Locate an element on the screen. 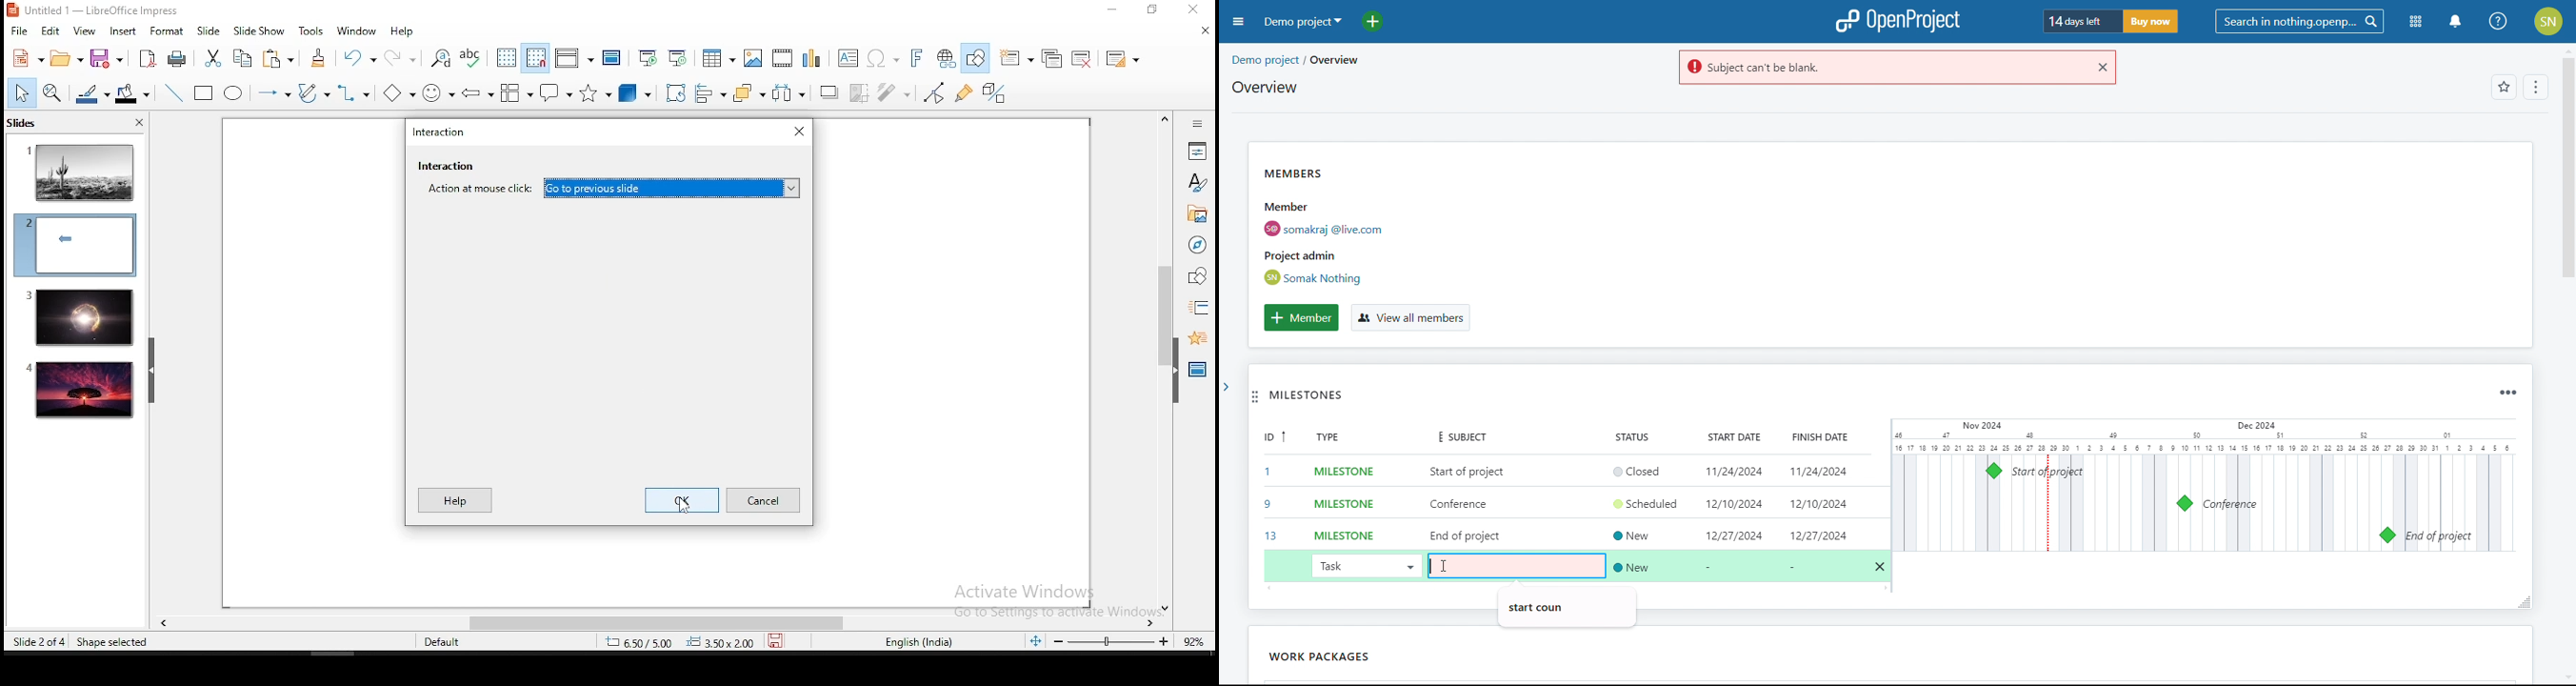 This screenshot has width=2576, height=700. 0.00x0.00 is located at coordinates (721, 642).